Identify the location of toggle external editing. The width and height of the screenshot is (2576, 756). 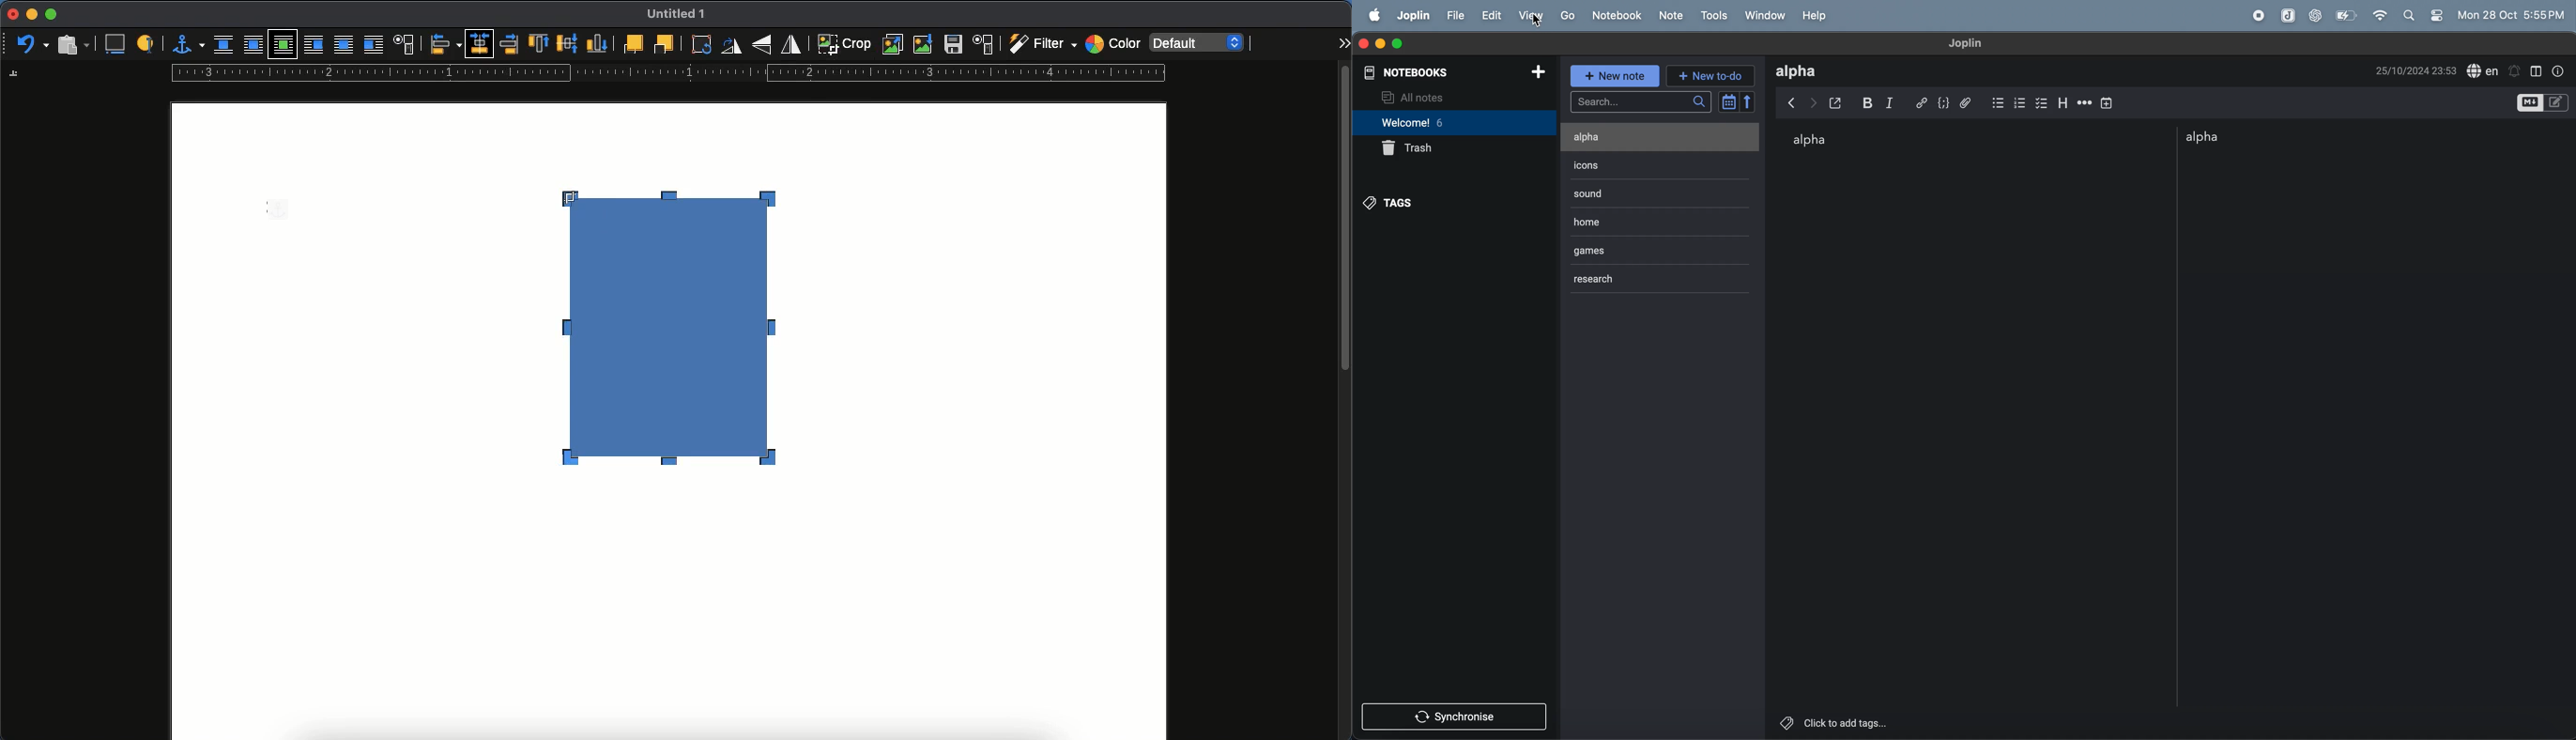
(1841, 102).